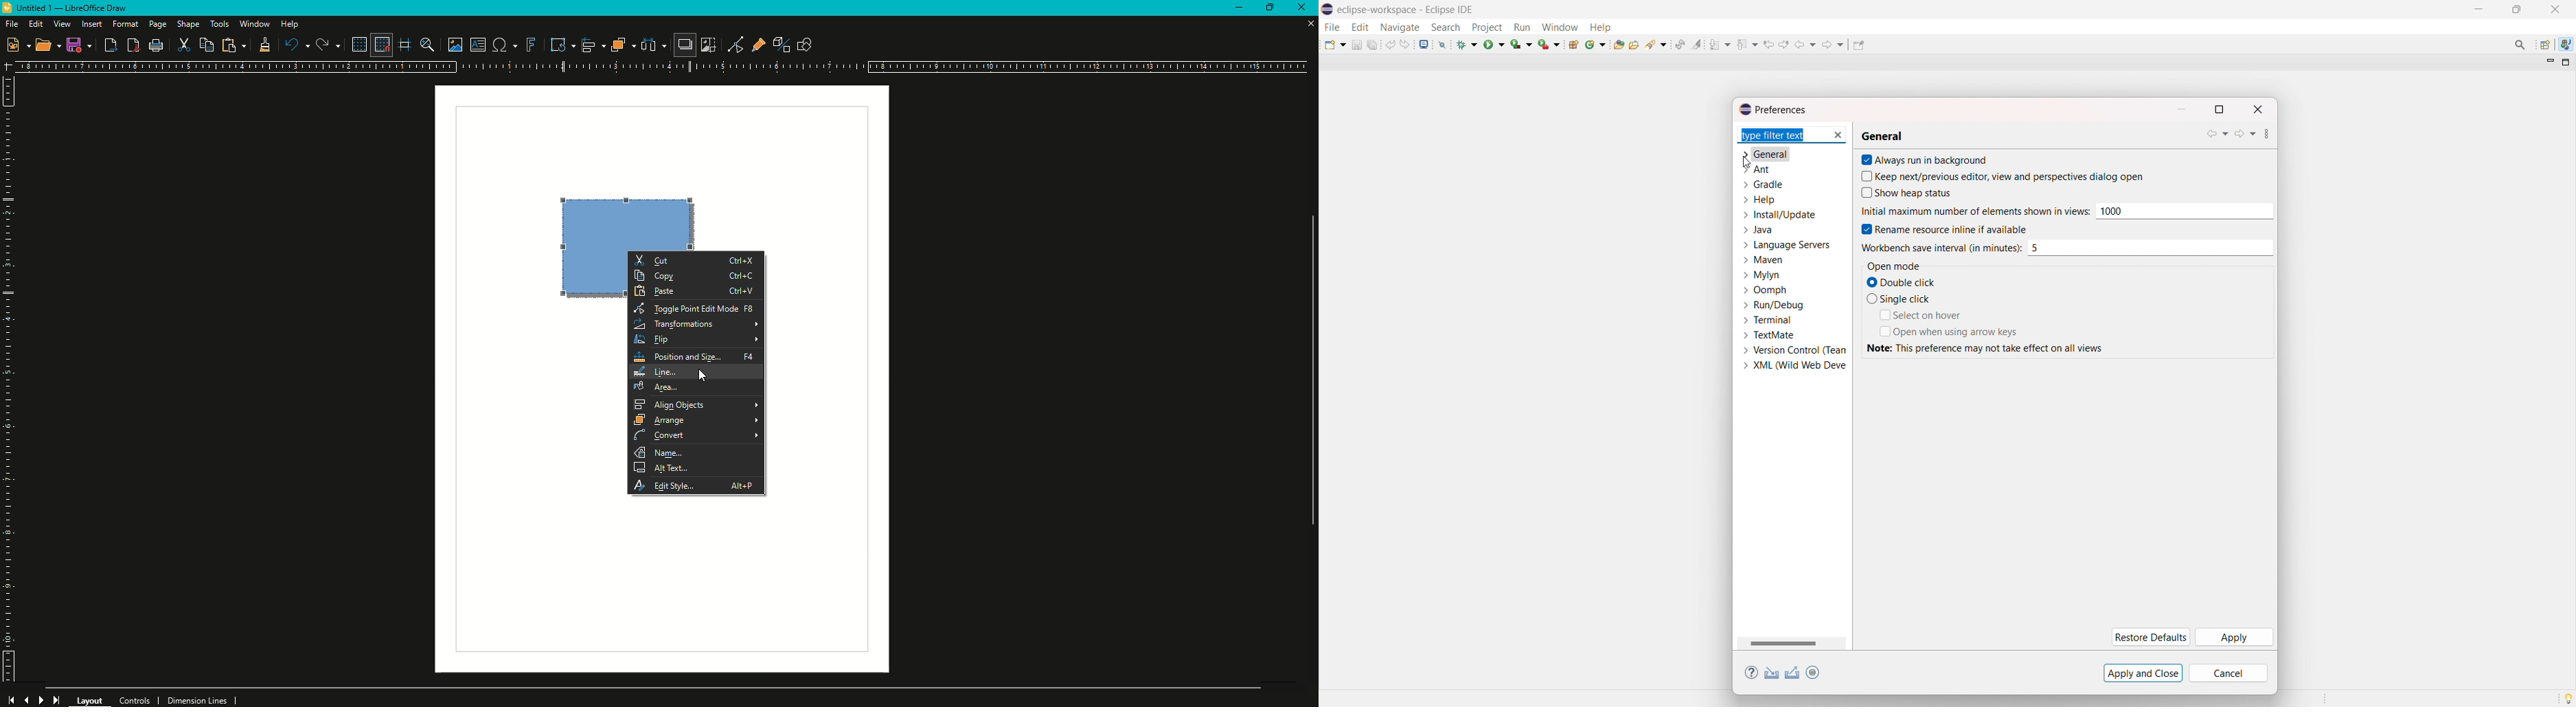 The height and width of the screenshot is (728, 2576). Describe the element at coordinates (503, 45) in the screenshot. I see `Insert Special Characters` at that location.